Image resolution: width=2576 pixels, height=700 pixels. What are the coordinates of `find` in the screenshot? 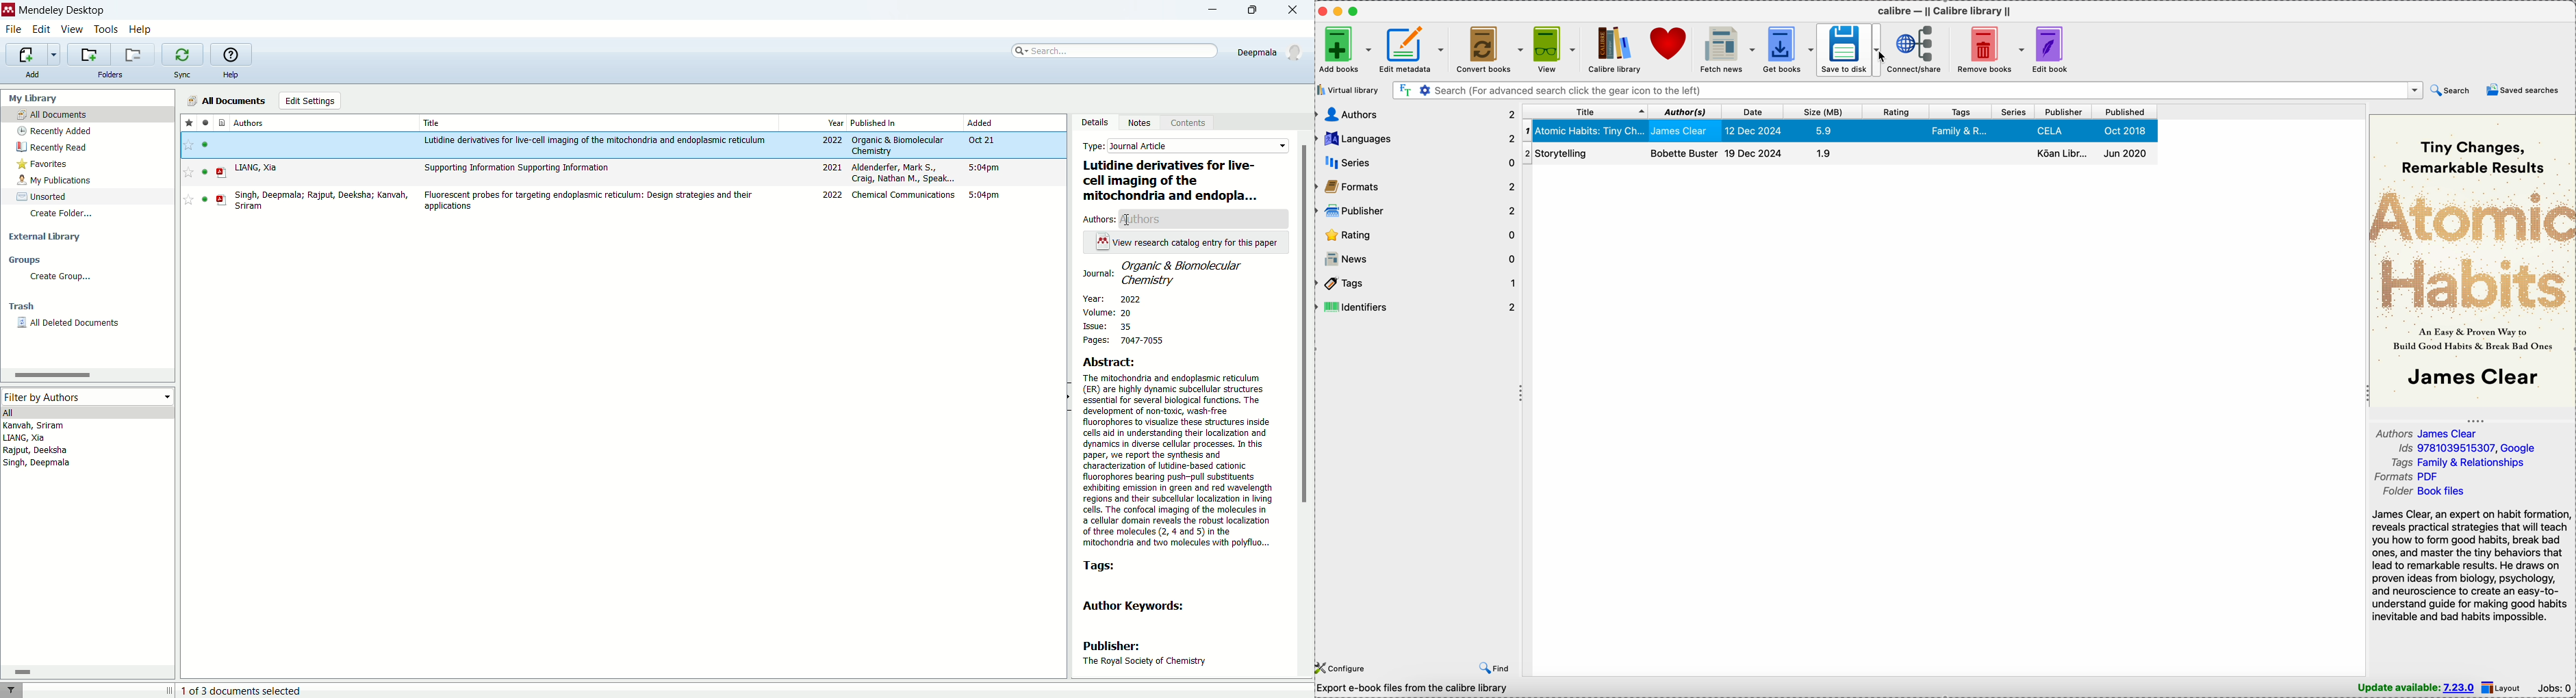 It's located at (1496, 668).